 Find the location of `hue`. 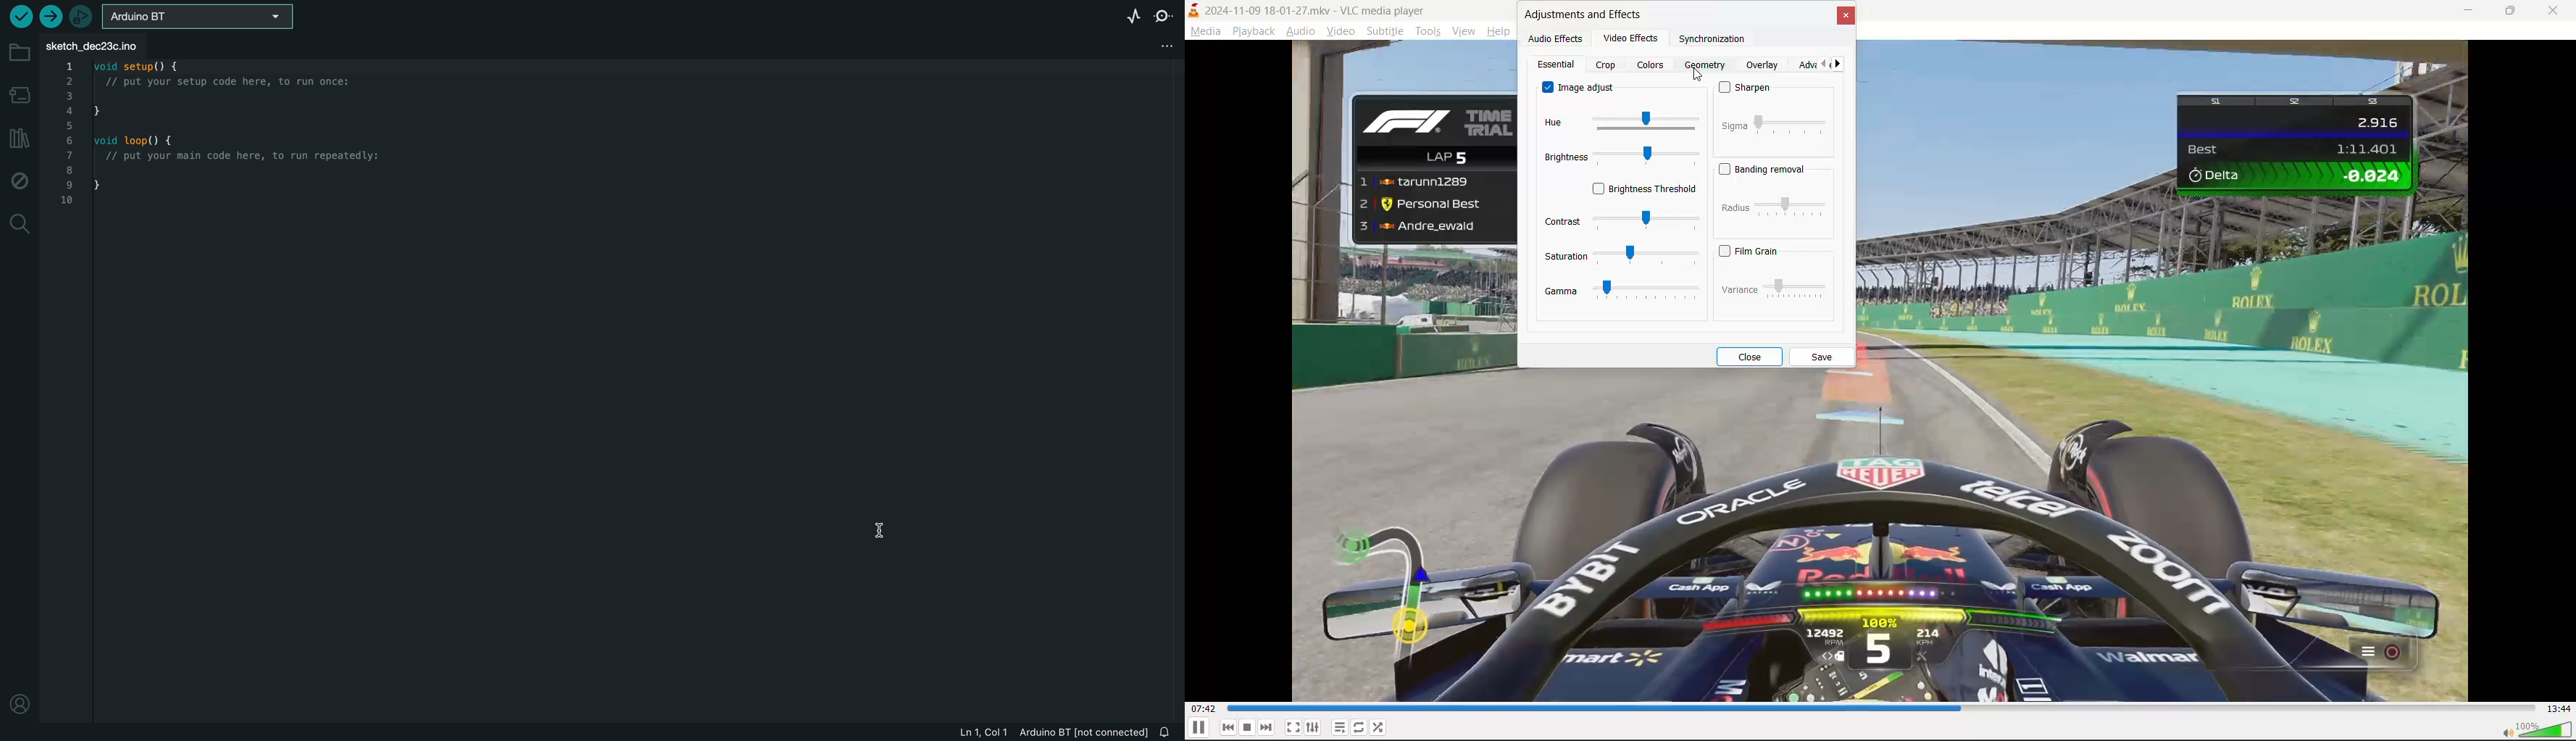

hue is located at coordinates (1620, 125).